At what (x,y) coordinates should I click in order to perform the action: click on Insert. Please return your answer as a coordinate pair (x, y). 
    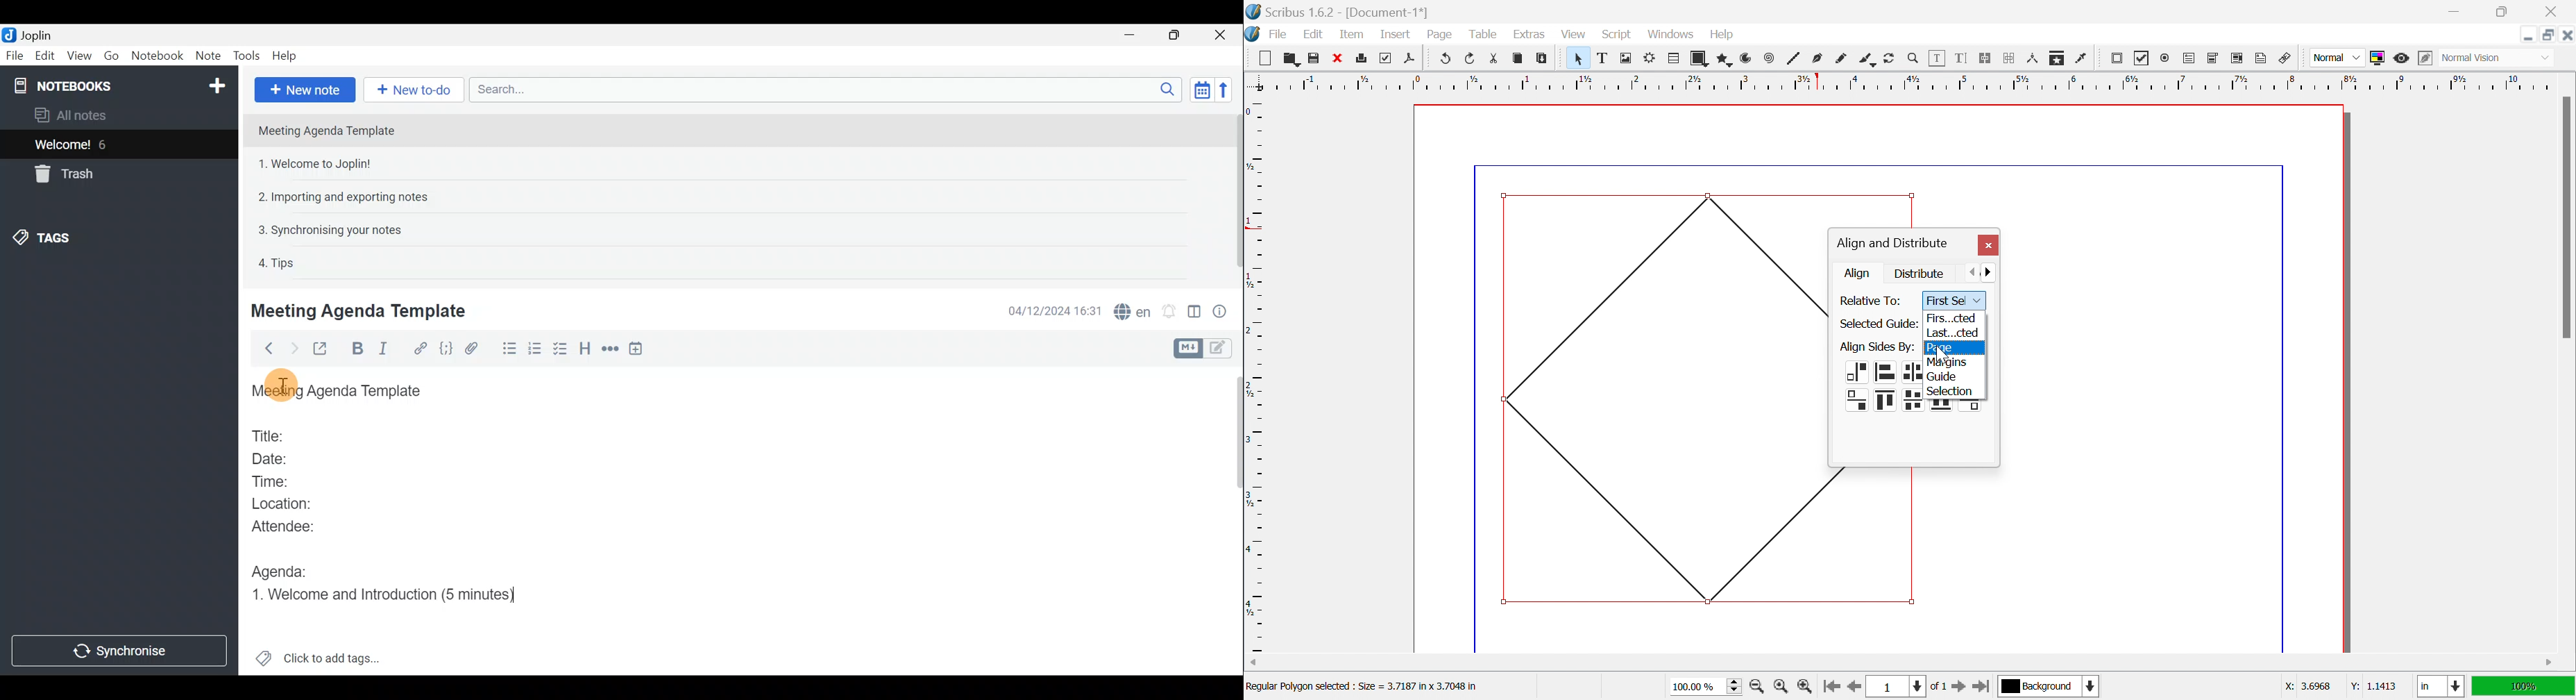
    Looking at the image, I should click on (1396, 33).